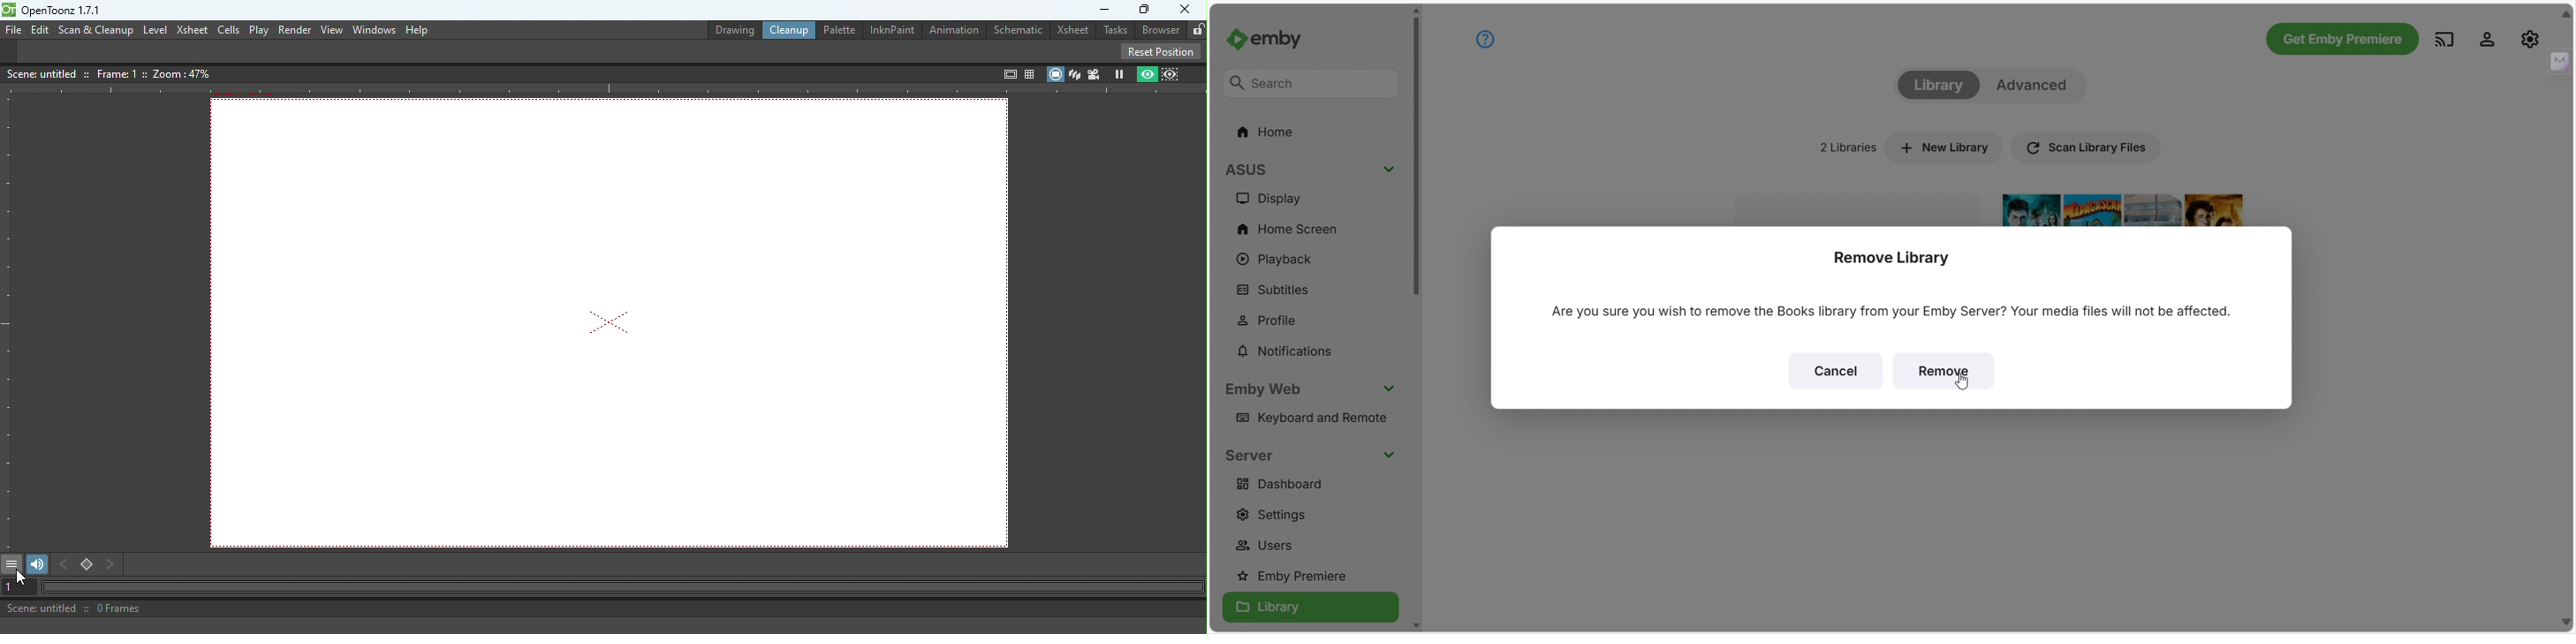  I want to click on Keyboard and Remote, so click(1315, 421).